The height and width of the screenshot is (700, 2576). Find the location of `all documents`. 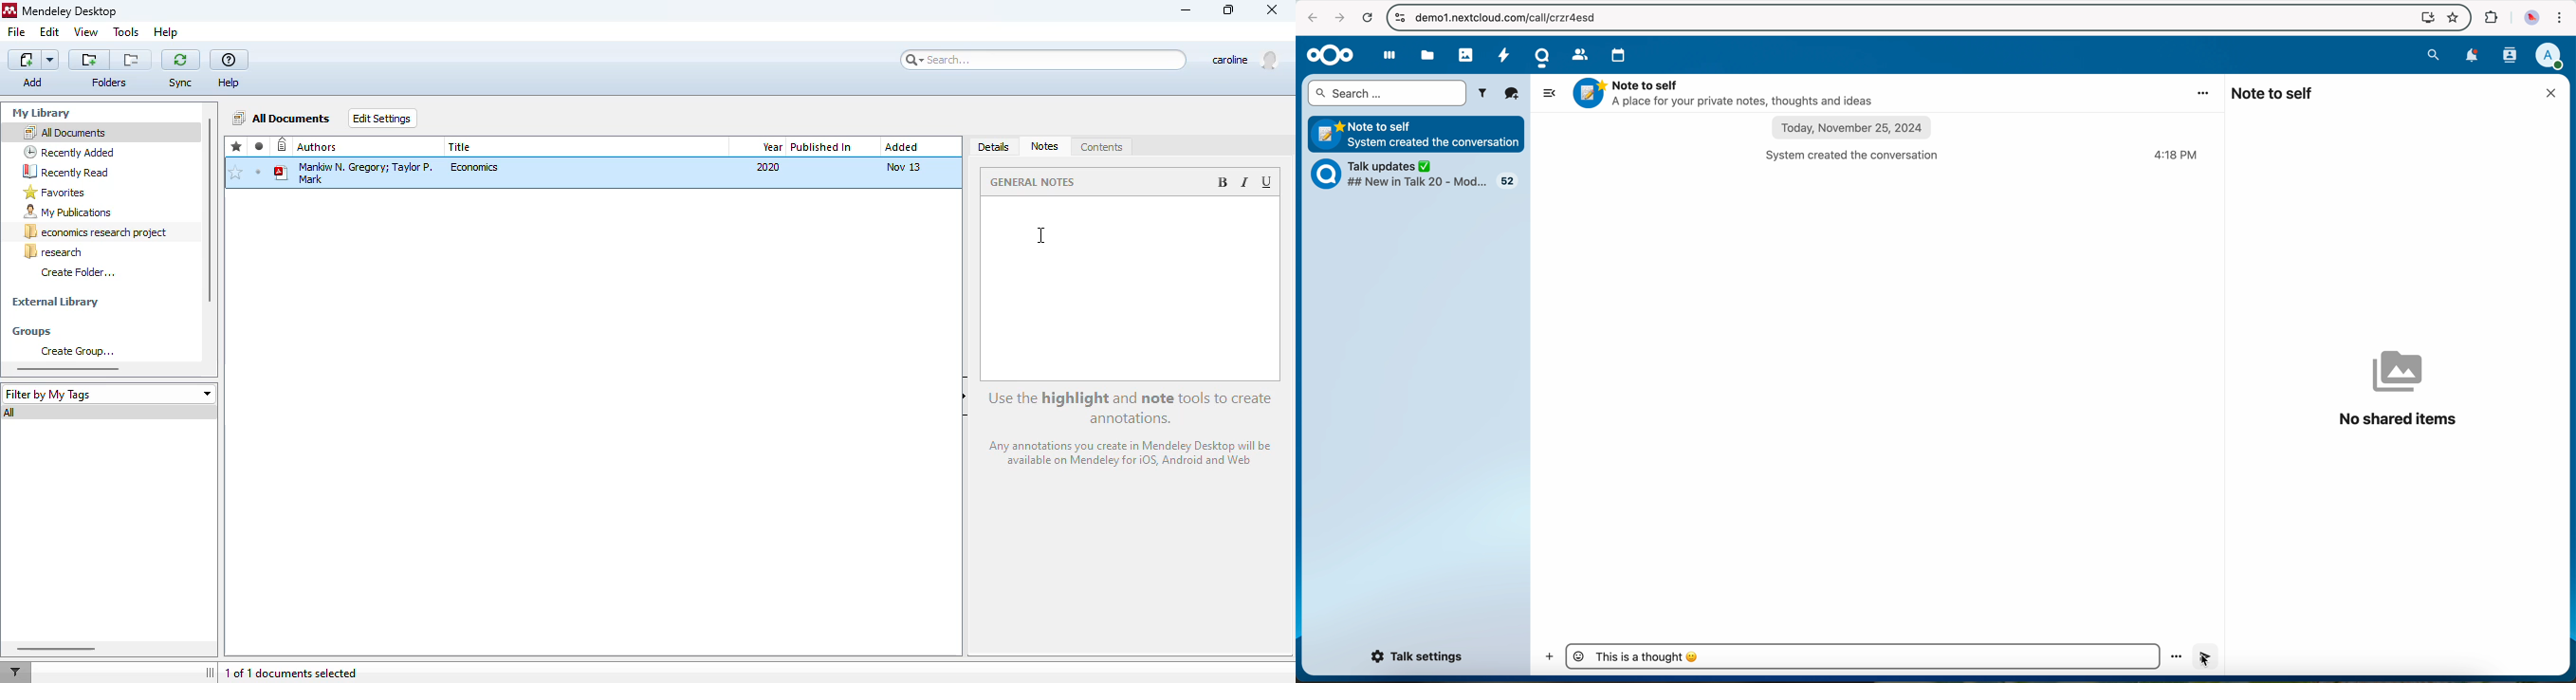

all documents is located at coordinates (283, 118).